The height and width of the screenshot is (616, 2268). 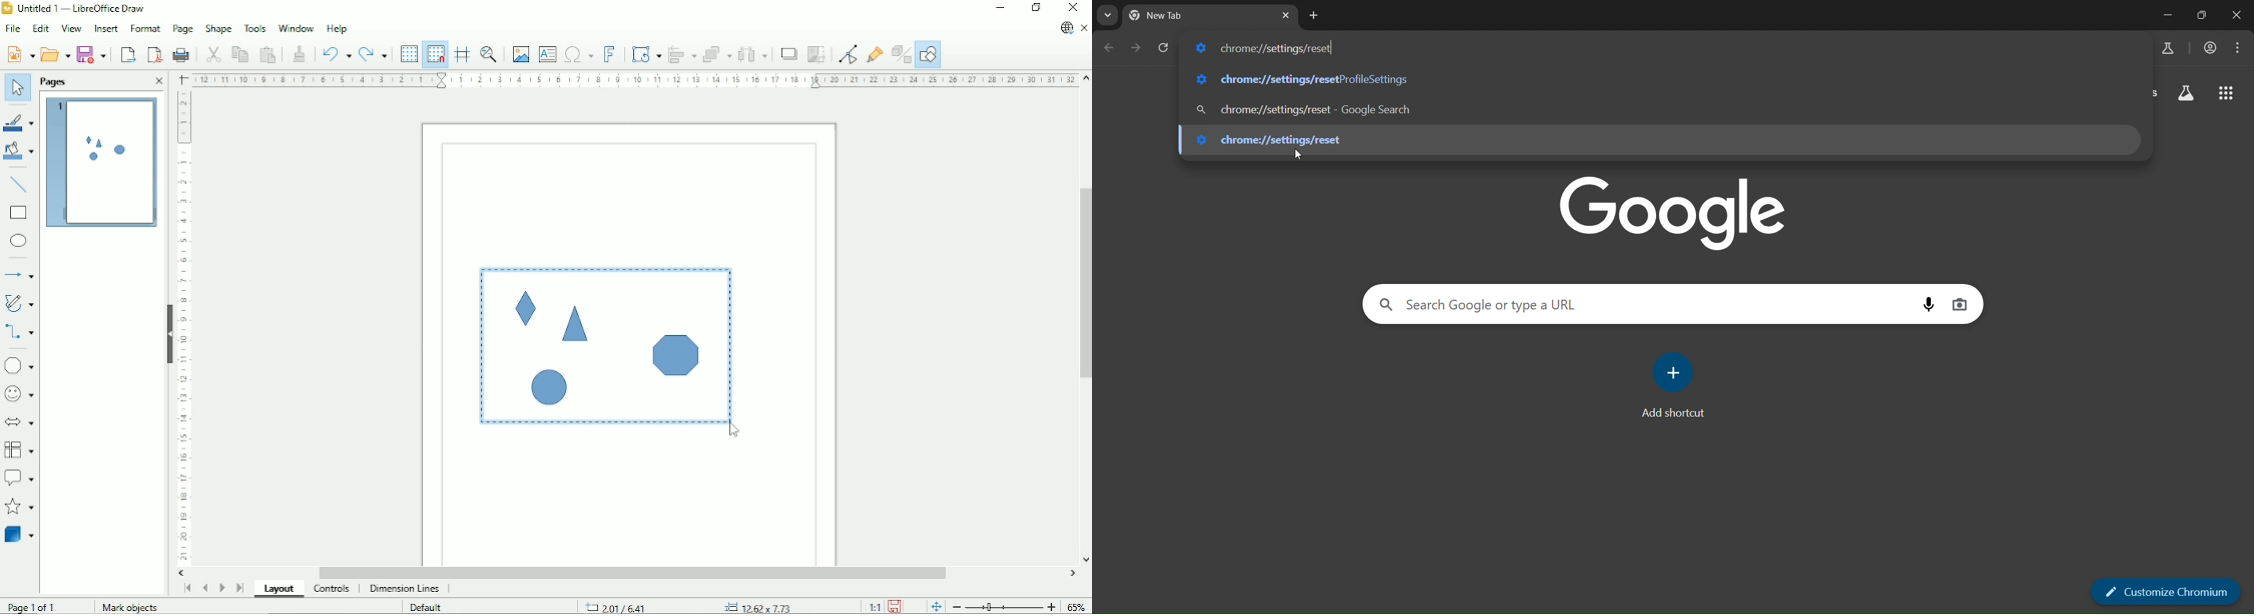 What do you see at coordinates (1076, 8) in the screenshot?
I see `Close` at bounding box center [1076, 8].